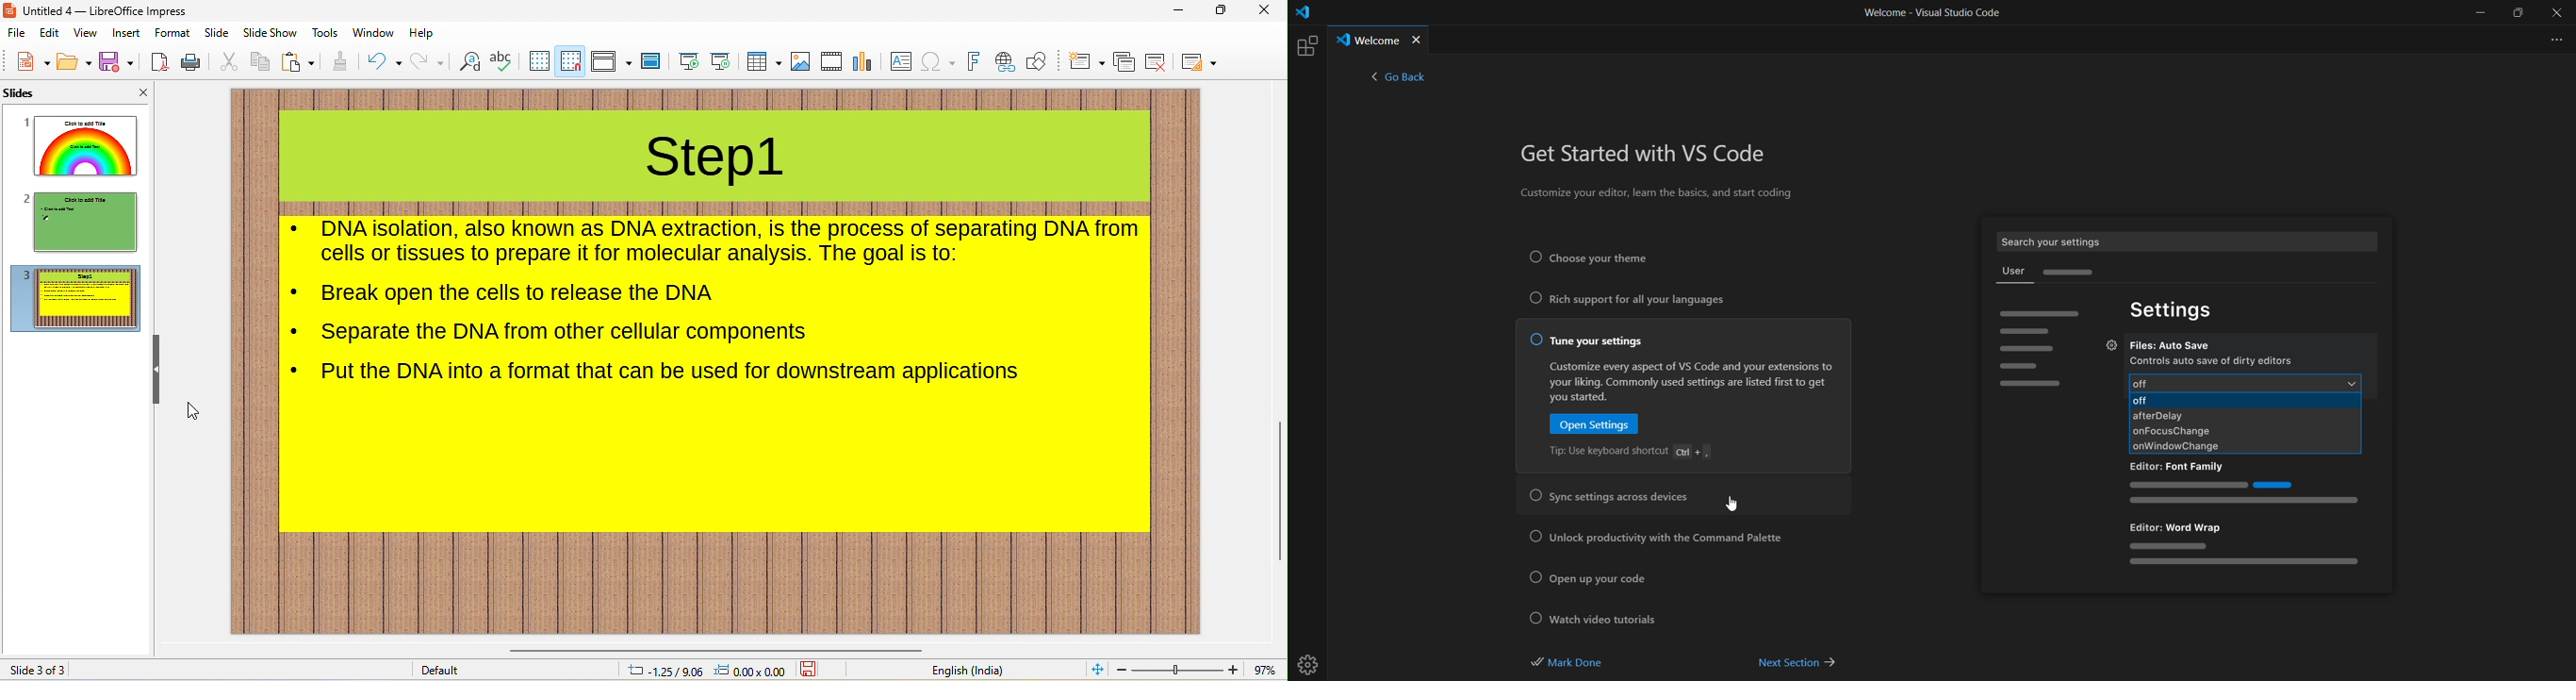  Describe the element at coordinates (800, 61) in the screenshot. I see `image` at that location.